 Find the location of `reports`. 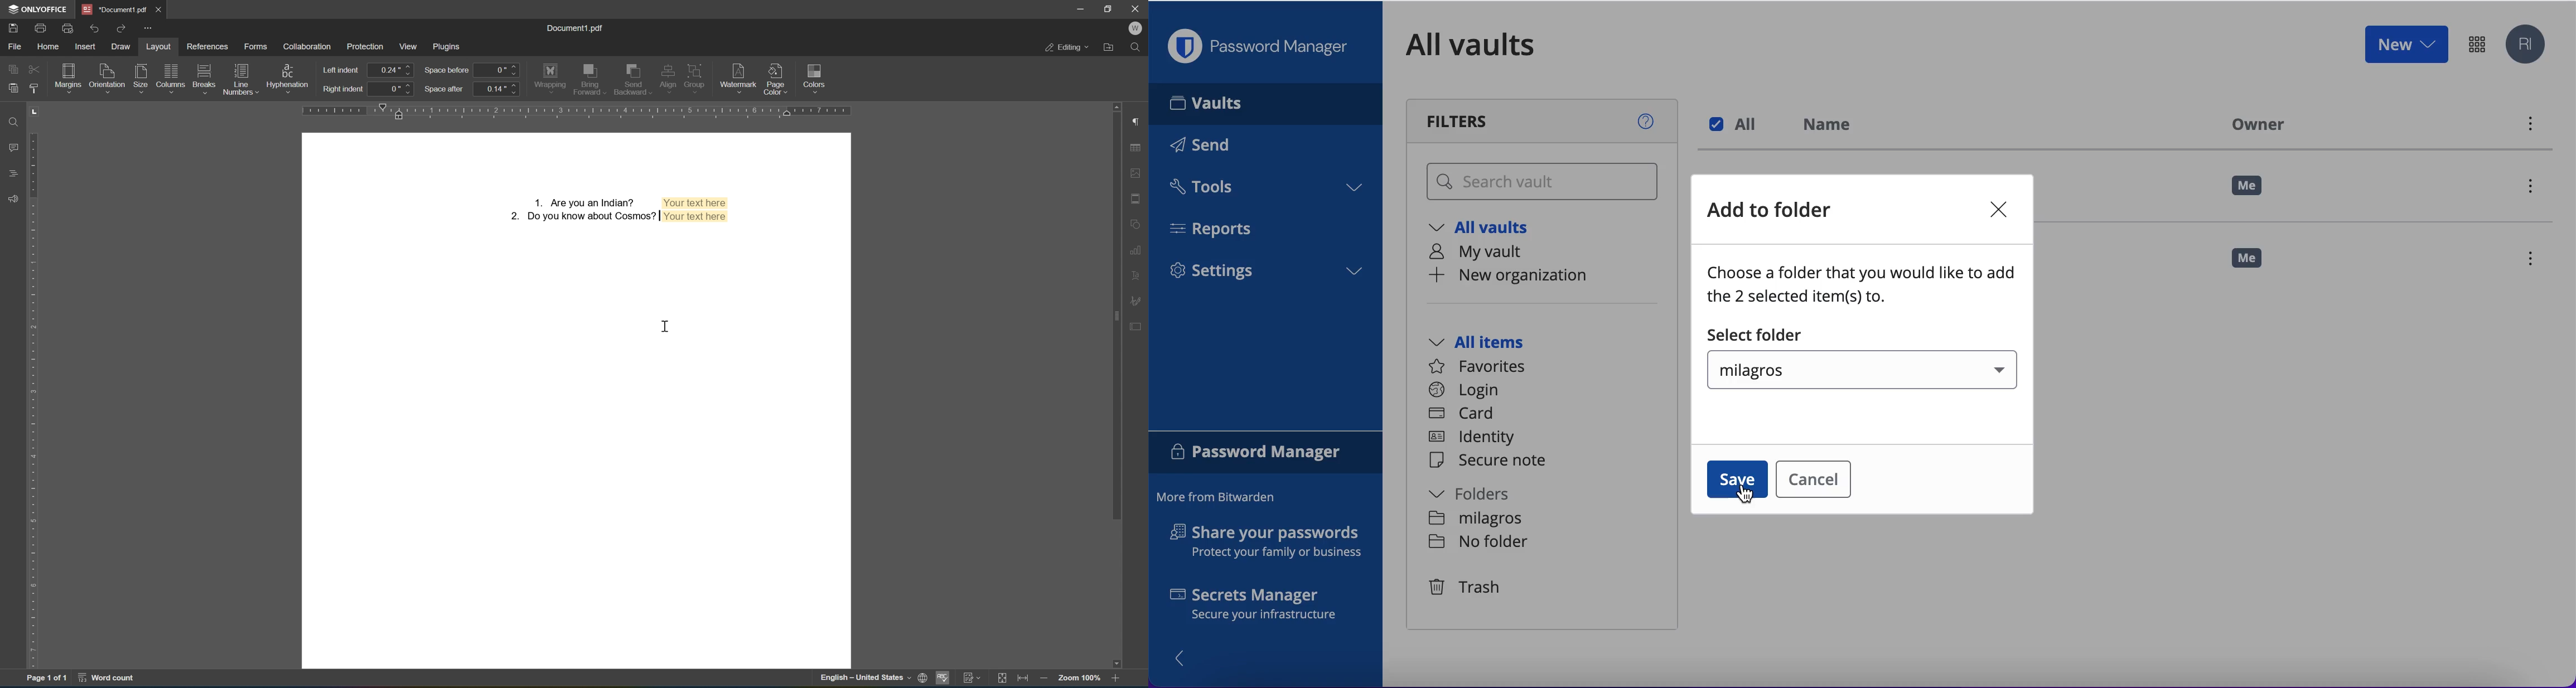

reports is located at coordinates (1220, 229).